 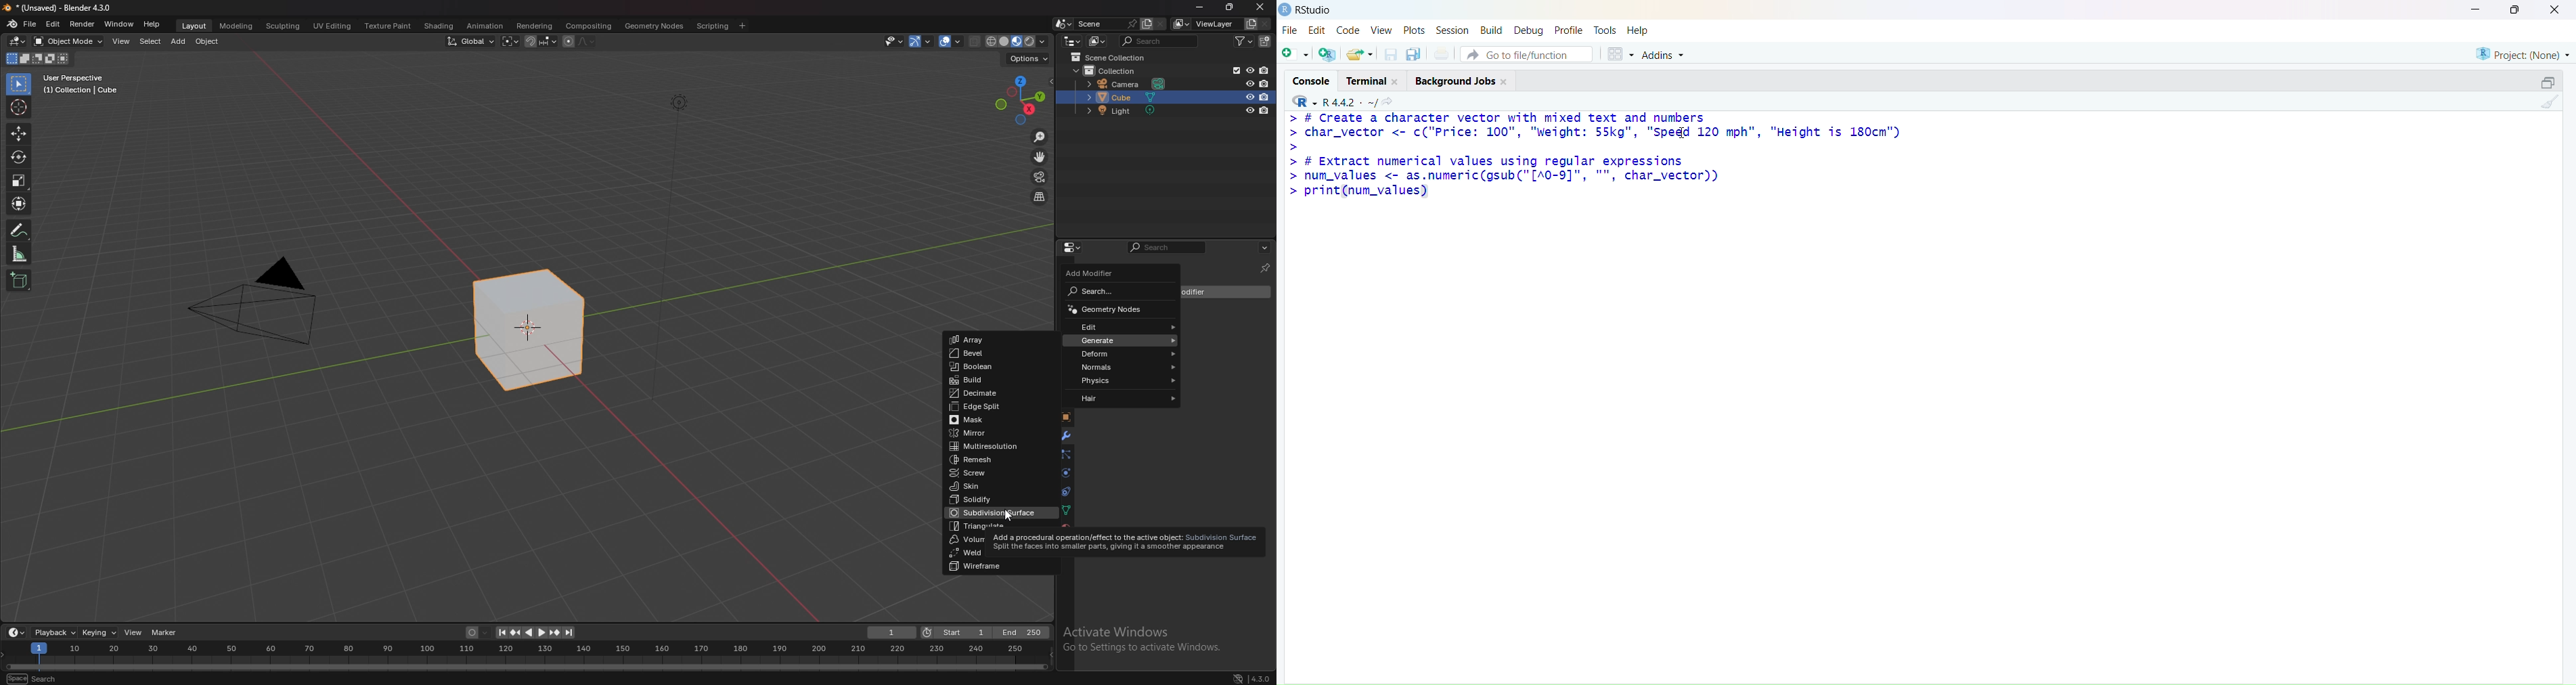 What do you see at coordinates (1029, 59) in the screenshot?
I see `options` at bounding box center [1029, 59].